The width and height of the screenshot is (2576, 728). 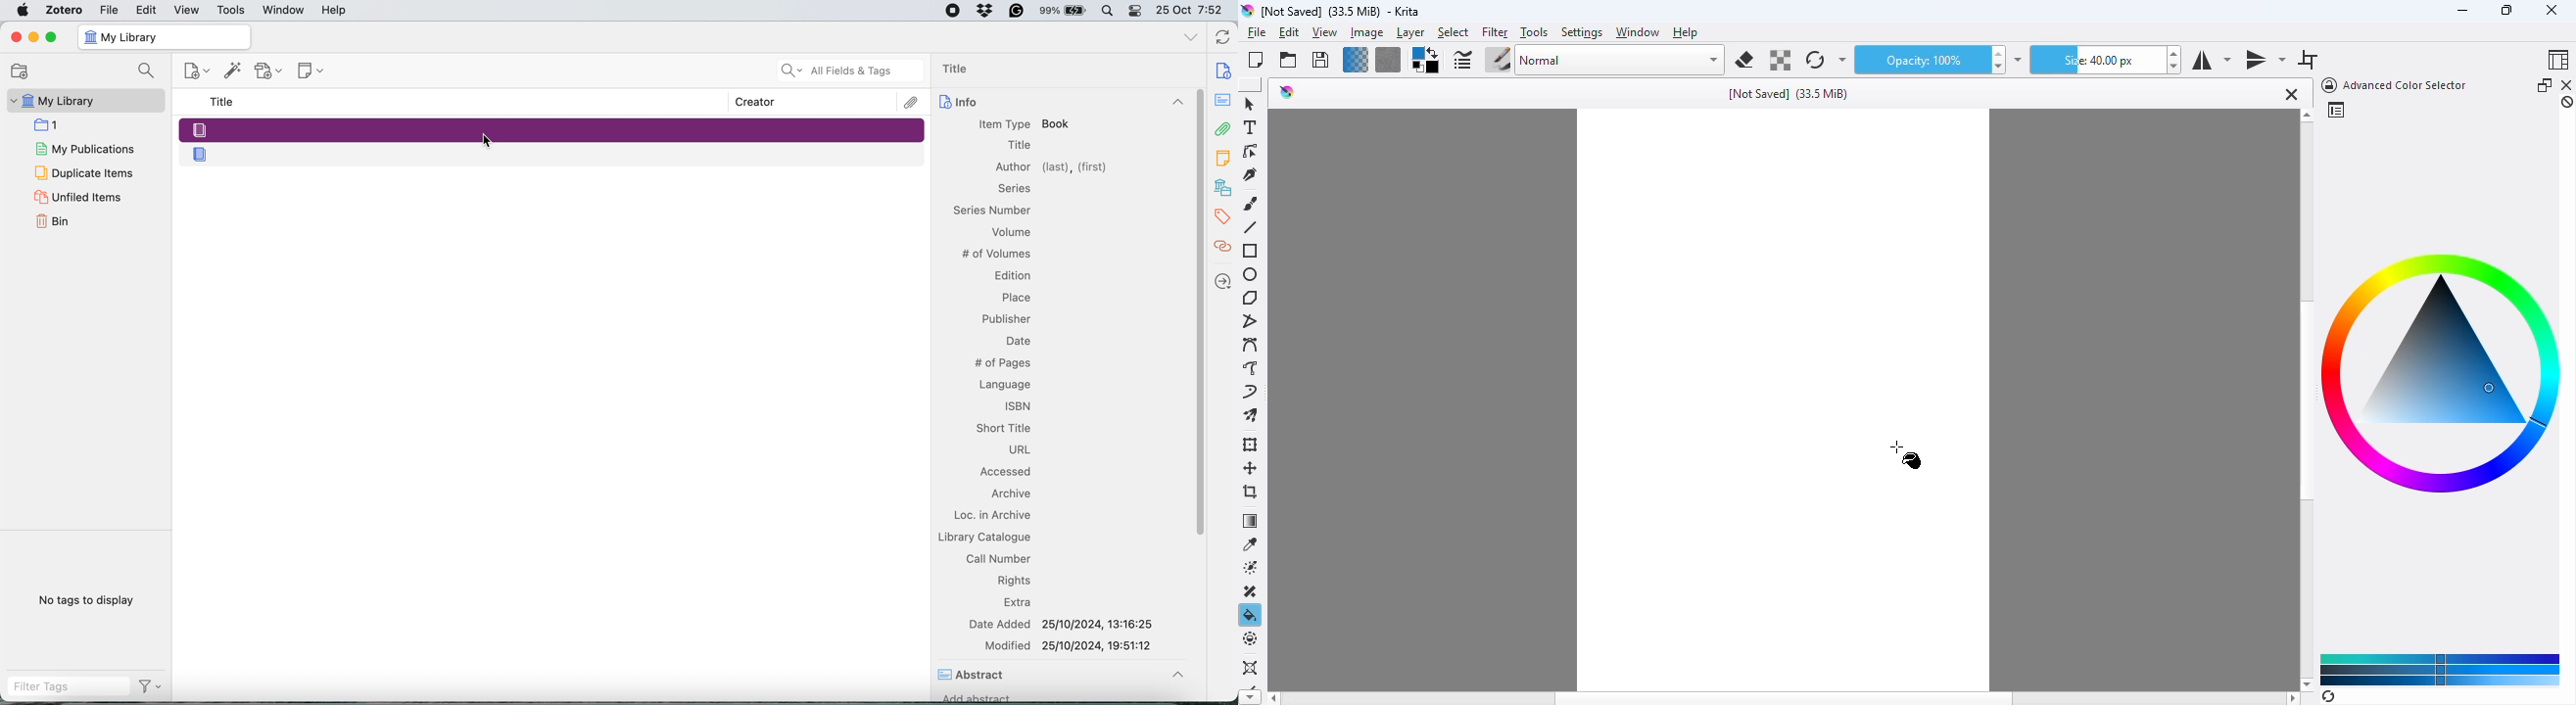 I want to click on scroll right, so click(x=2293, y=698).